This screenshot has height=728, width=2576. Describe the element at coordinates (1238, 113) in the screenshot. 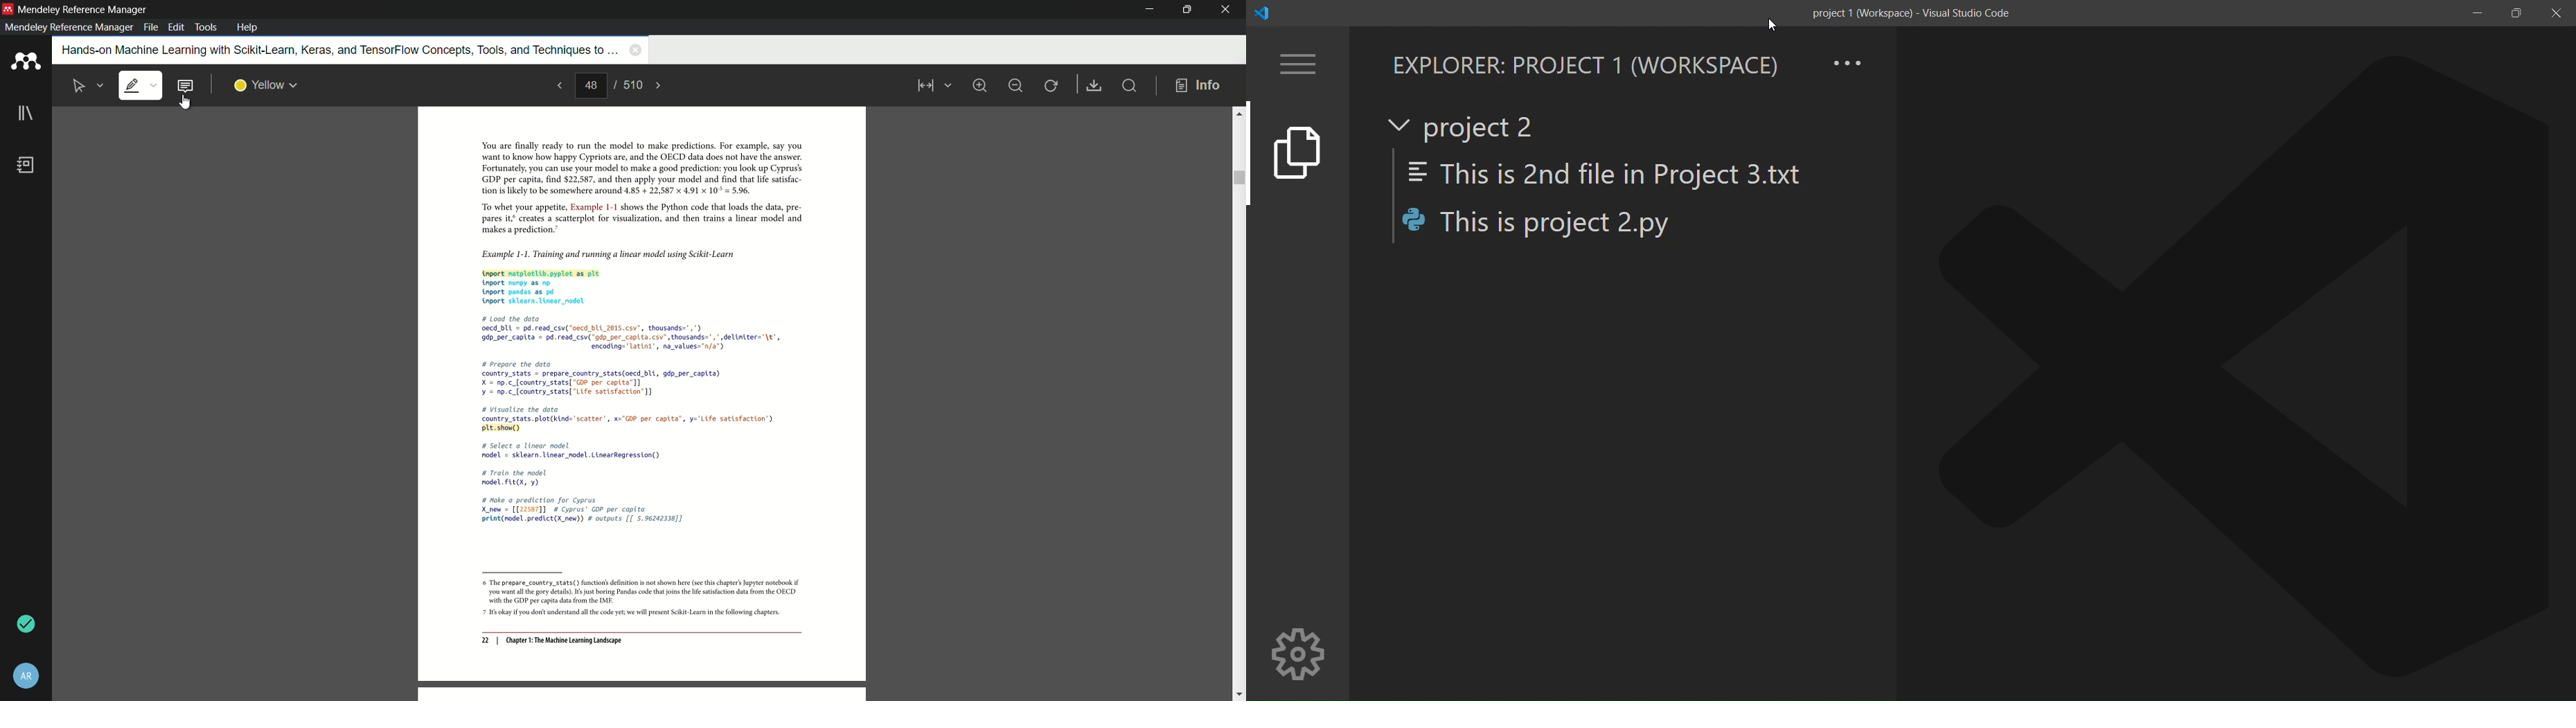

I see `scroll up` at that location.